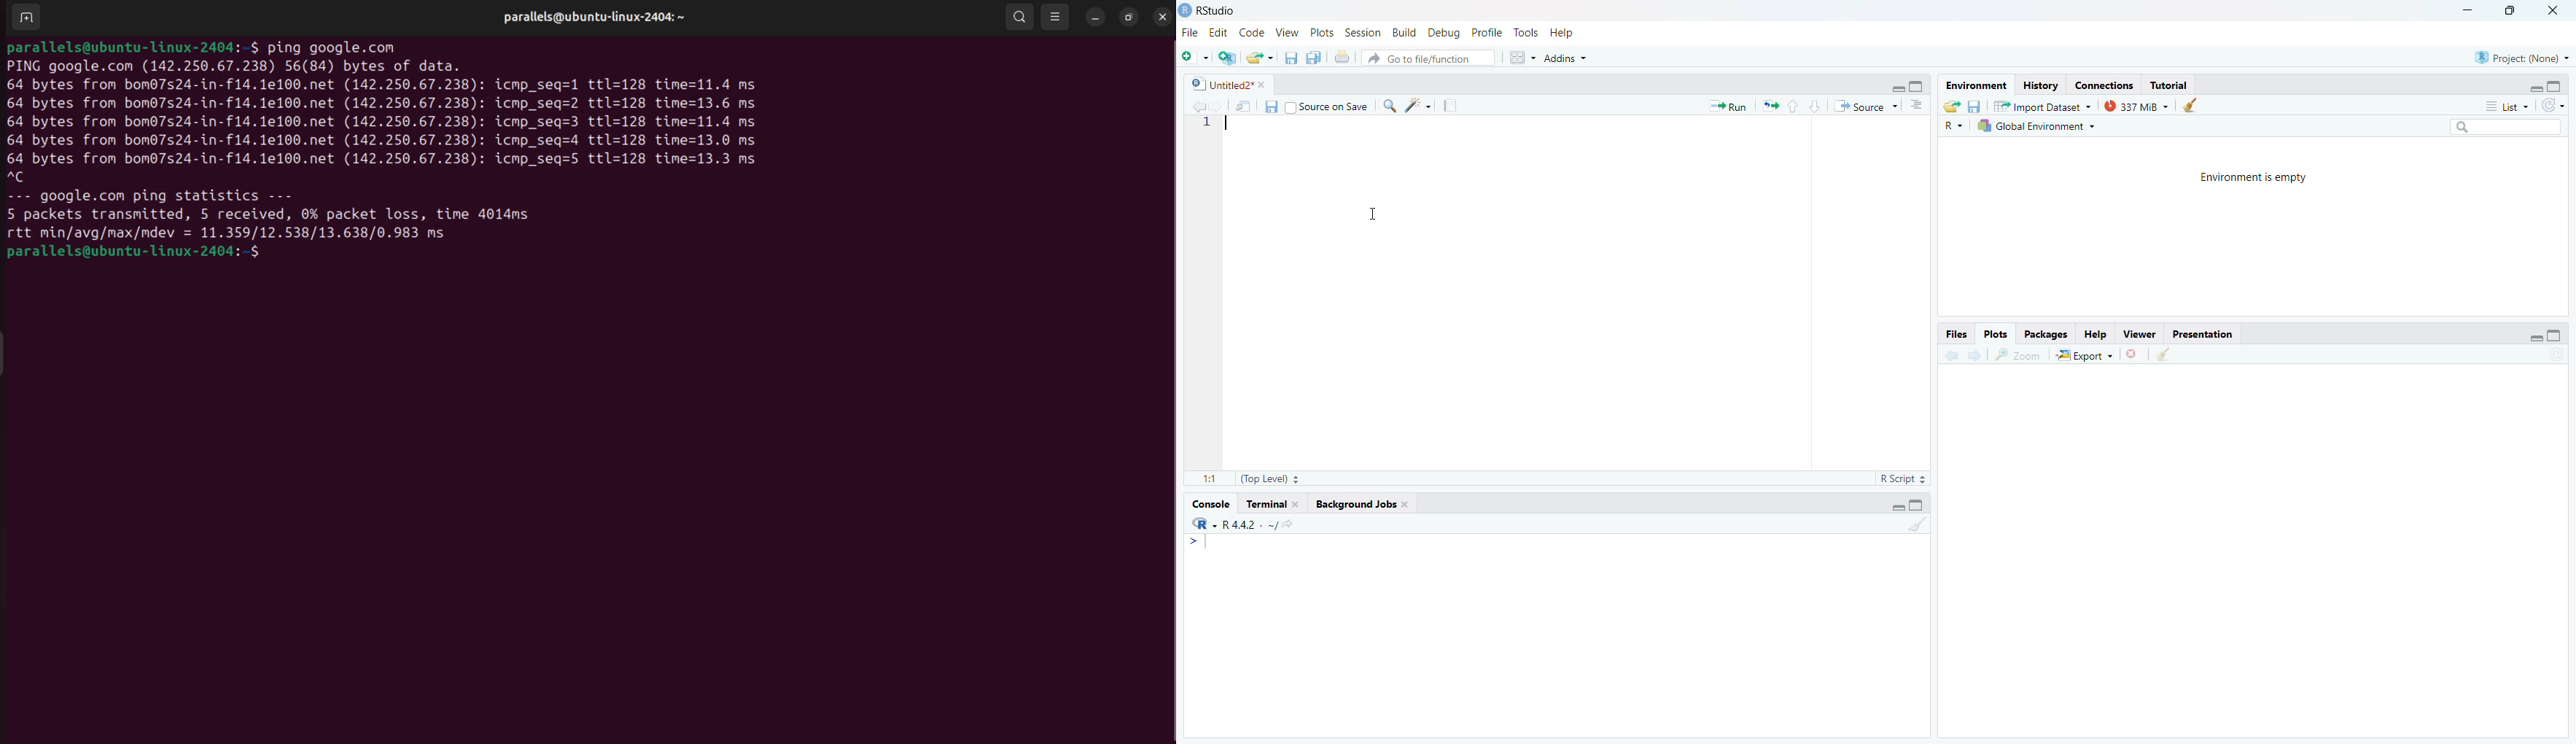 The width and height of the screenshot is (2576, 756). What do you see at coordinates (1291, 58) in the screenshot?
I see `save current document` at bounding box center [1291, 58].